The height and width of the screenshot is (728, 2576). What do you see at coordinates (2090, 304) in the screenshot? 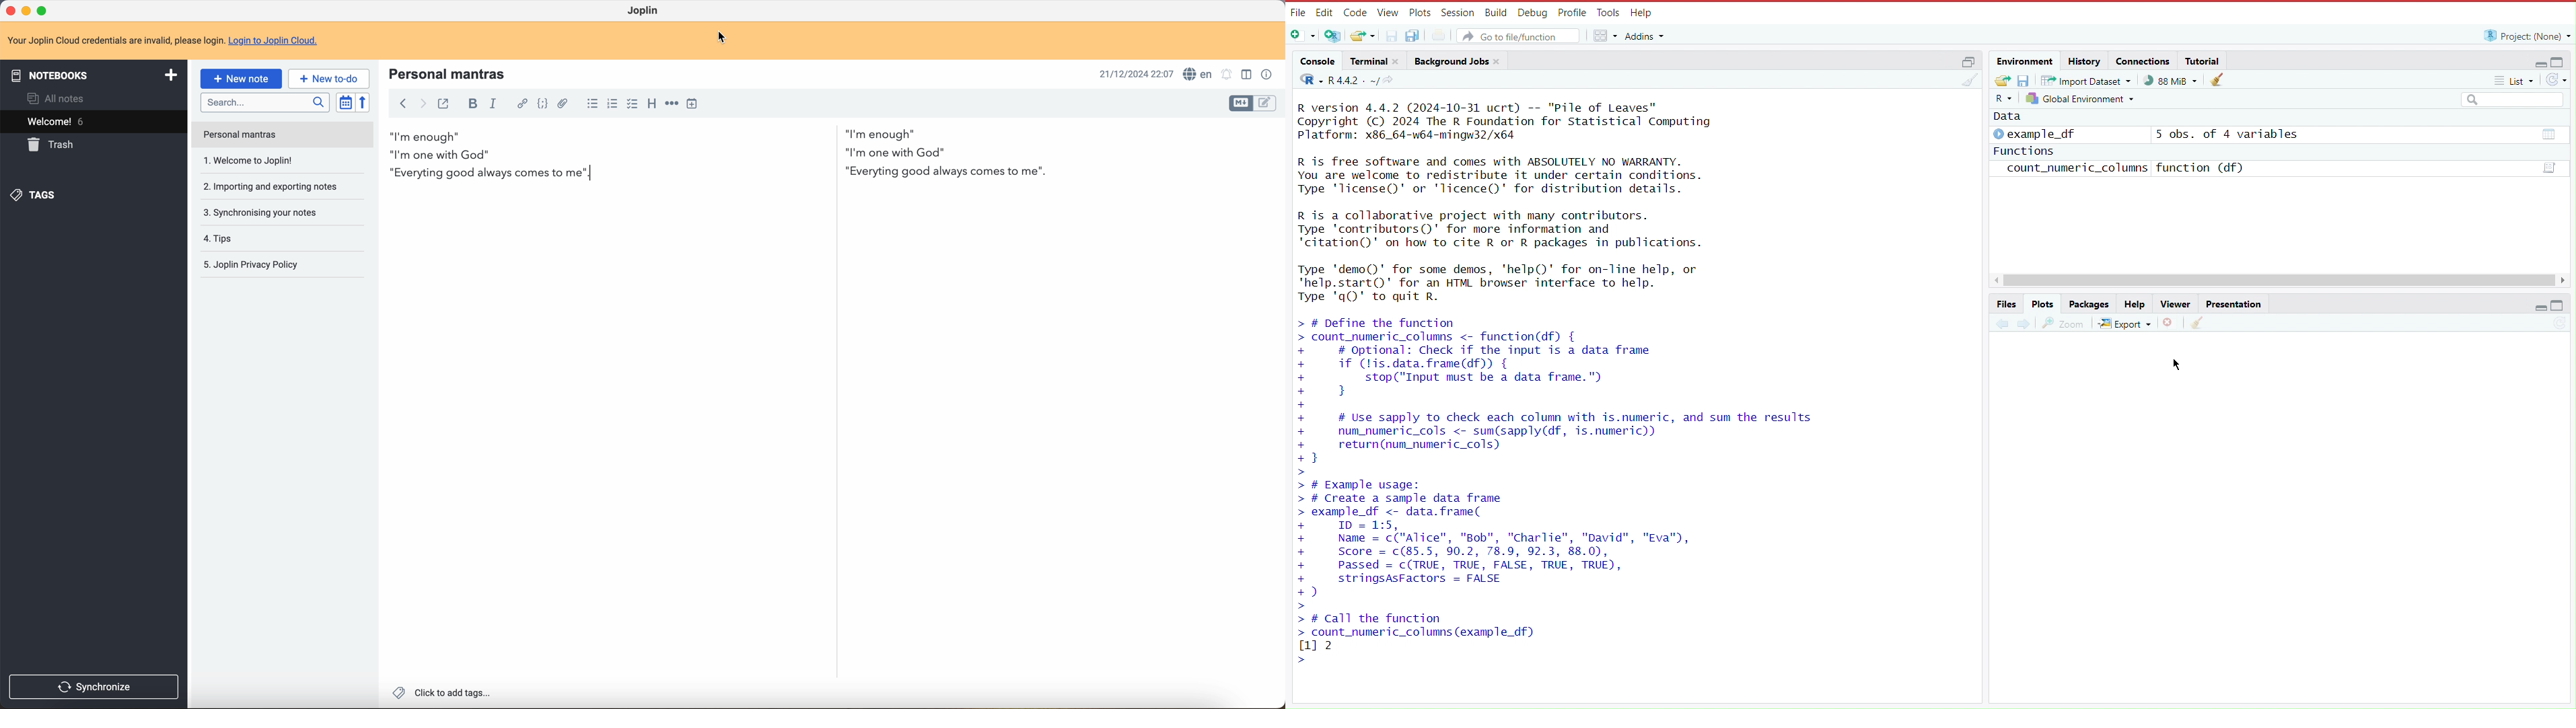
I see `Packages` at bounding box center [2090, 304].